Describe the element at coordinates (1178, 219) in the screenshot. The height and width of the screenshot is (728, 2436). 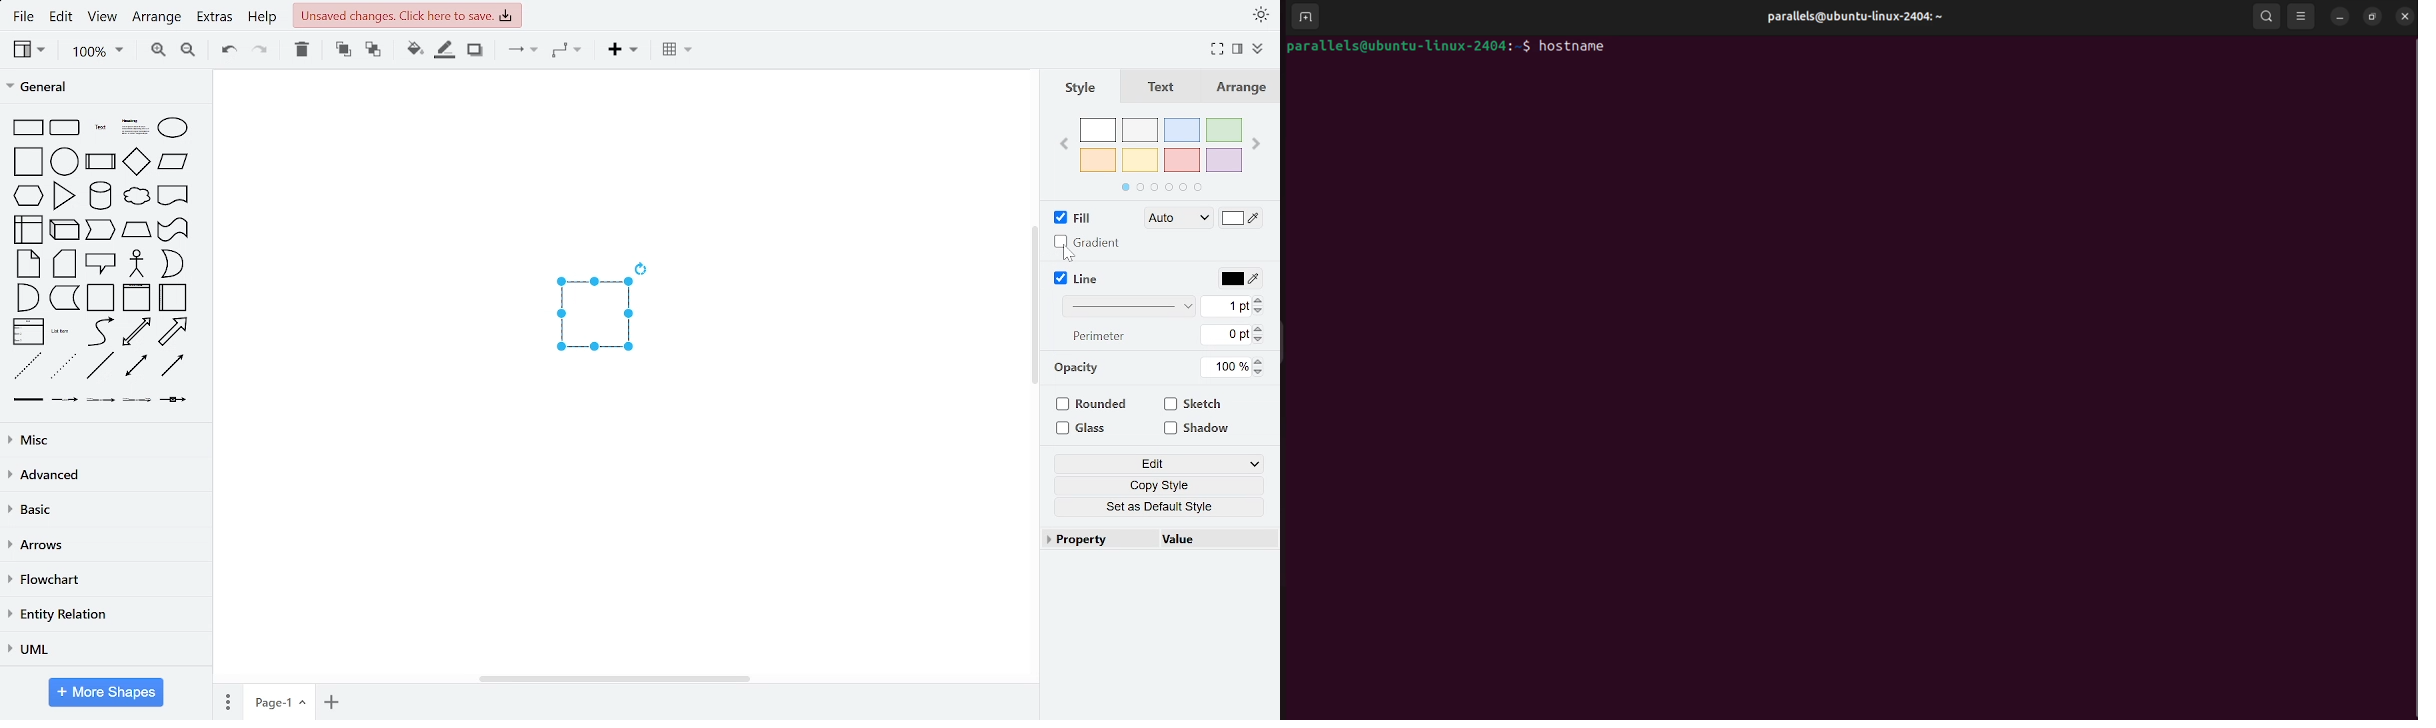
I see `fill style` at that location.